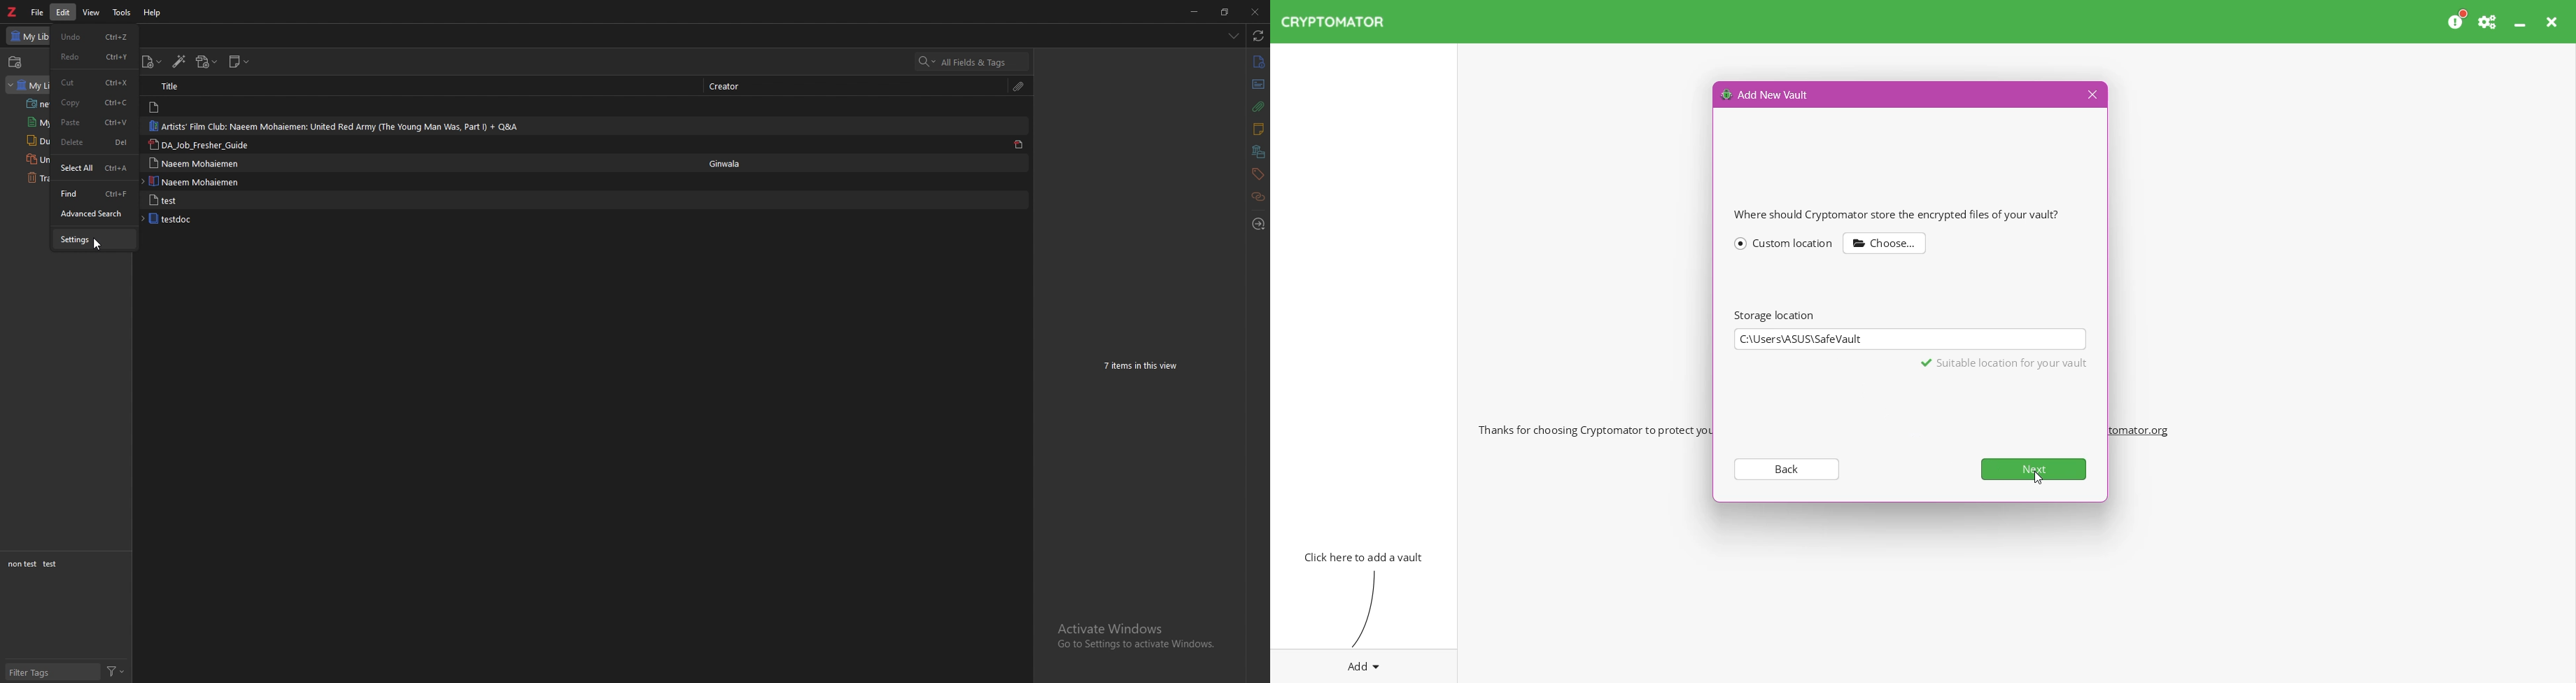 The width and height of the screenshot is (2576, 700). What do you see at coordinates (152, 62) in the screenshot?
I see `new item` at bounding box center [152, 62].